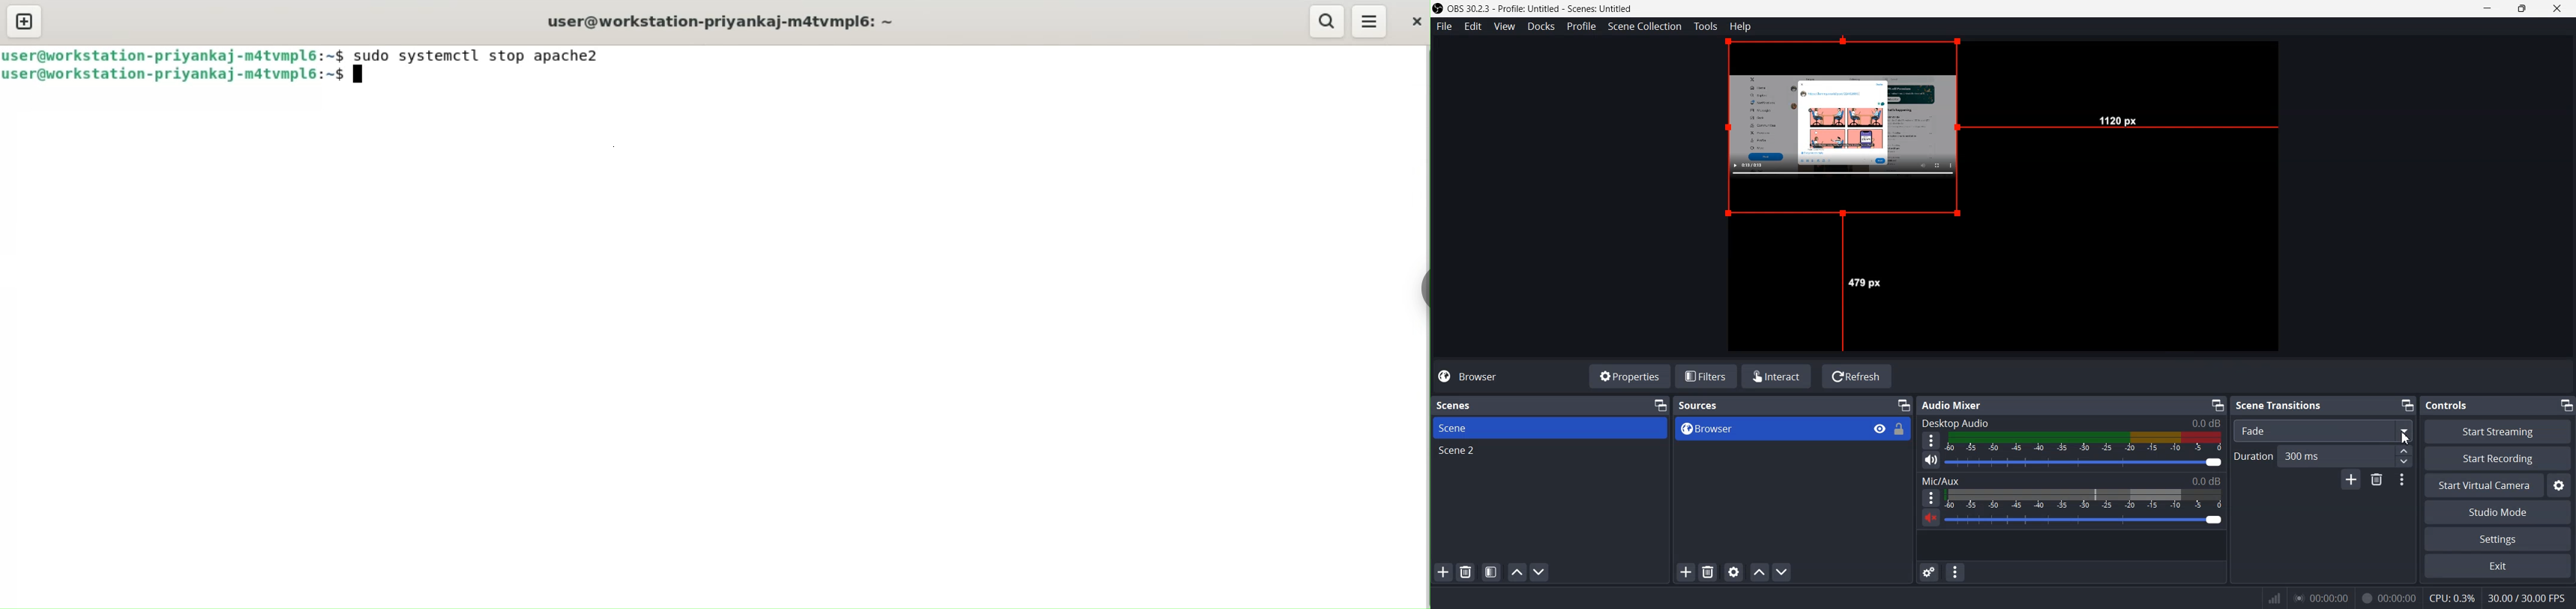 The height and width of the screenshot is (616, 2576). Describe the element at coordinates (1478, 377) in the screenshot. I see `Browser` at that location.